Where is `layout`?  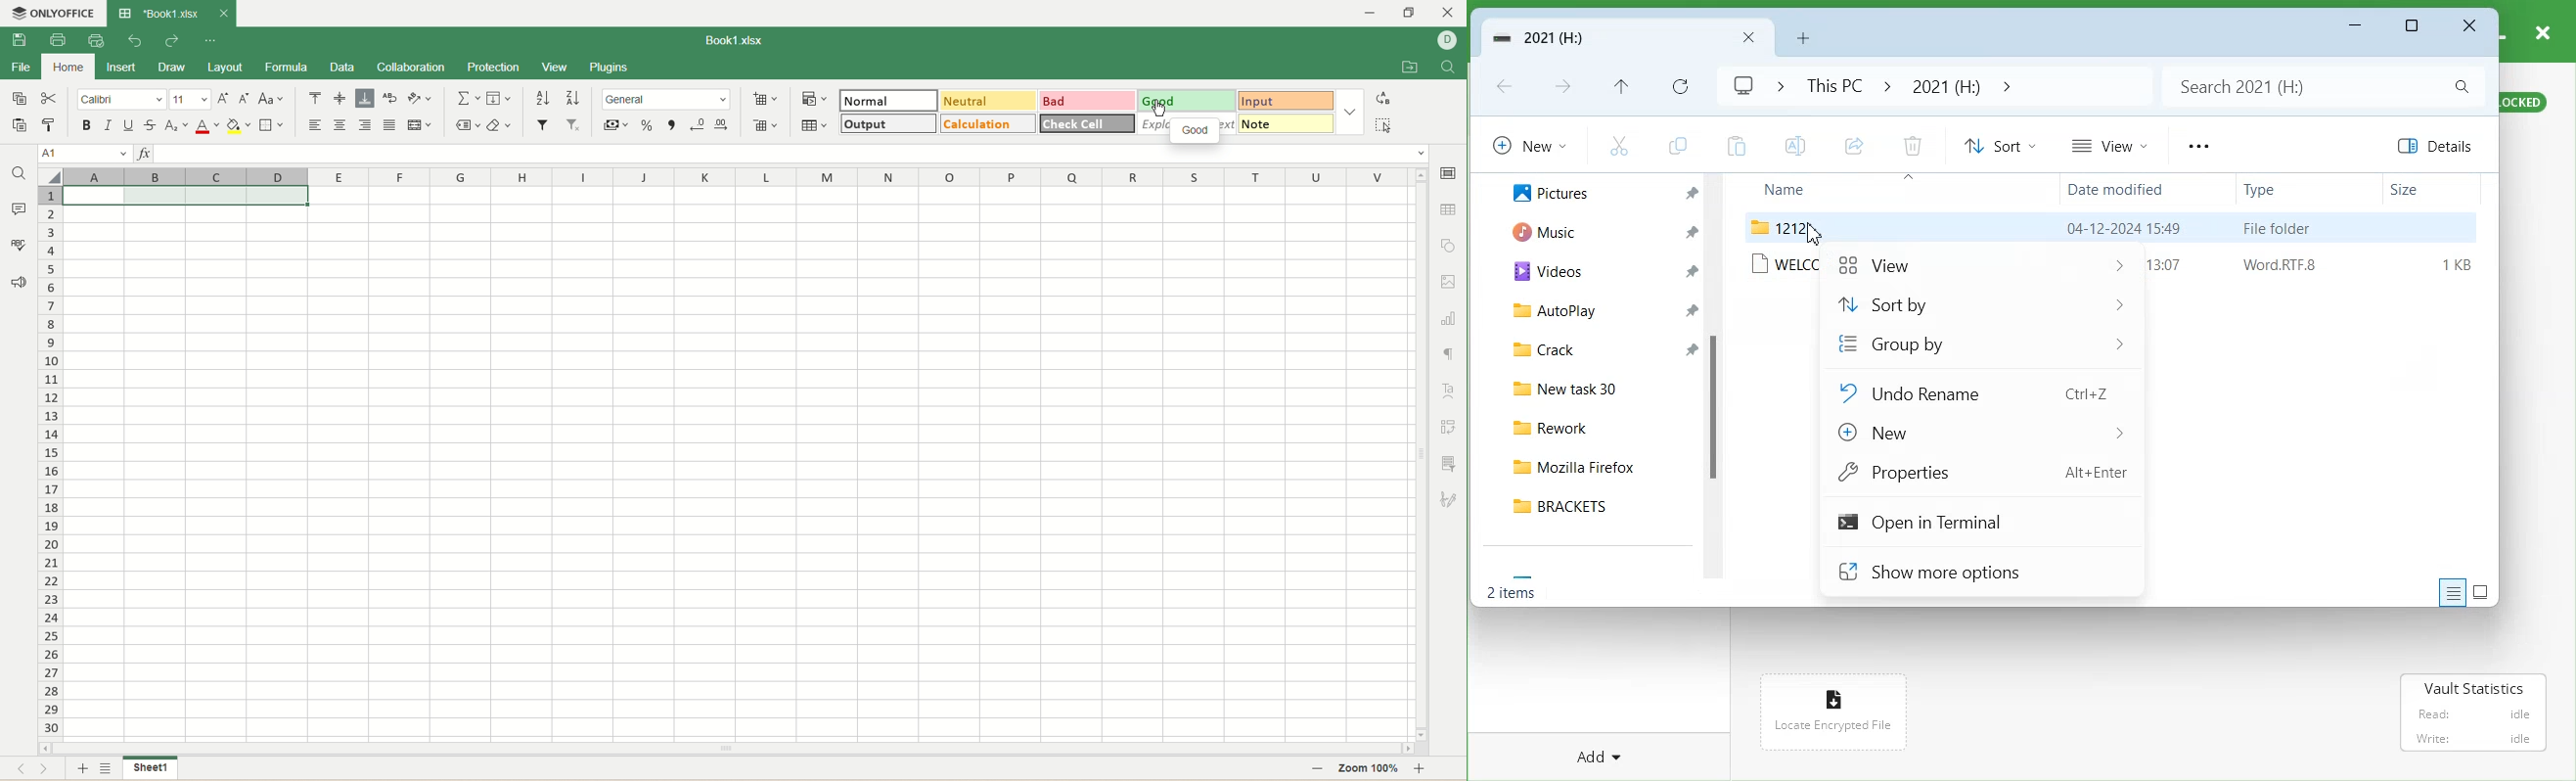 layout is located at coordinates (225, 66).